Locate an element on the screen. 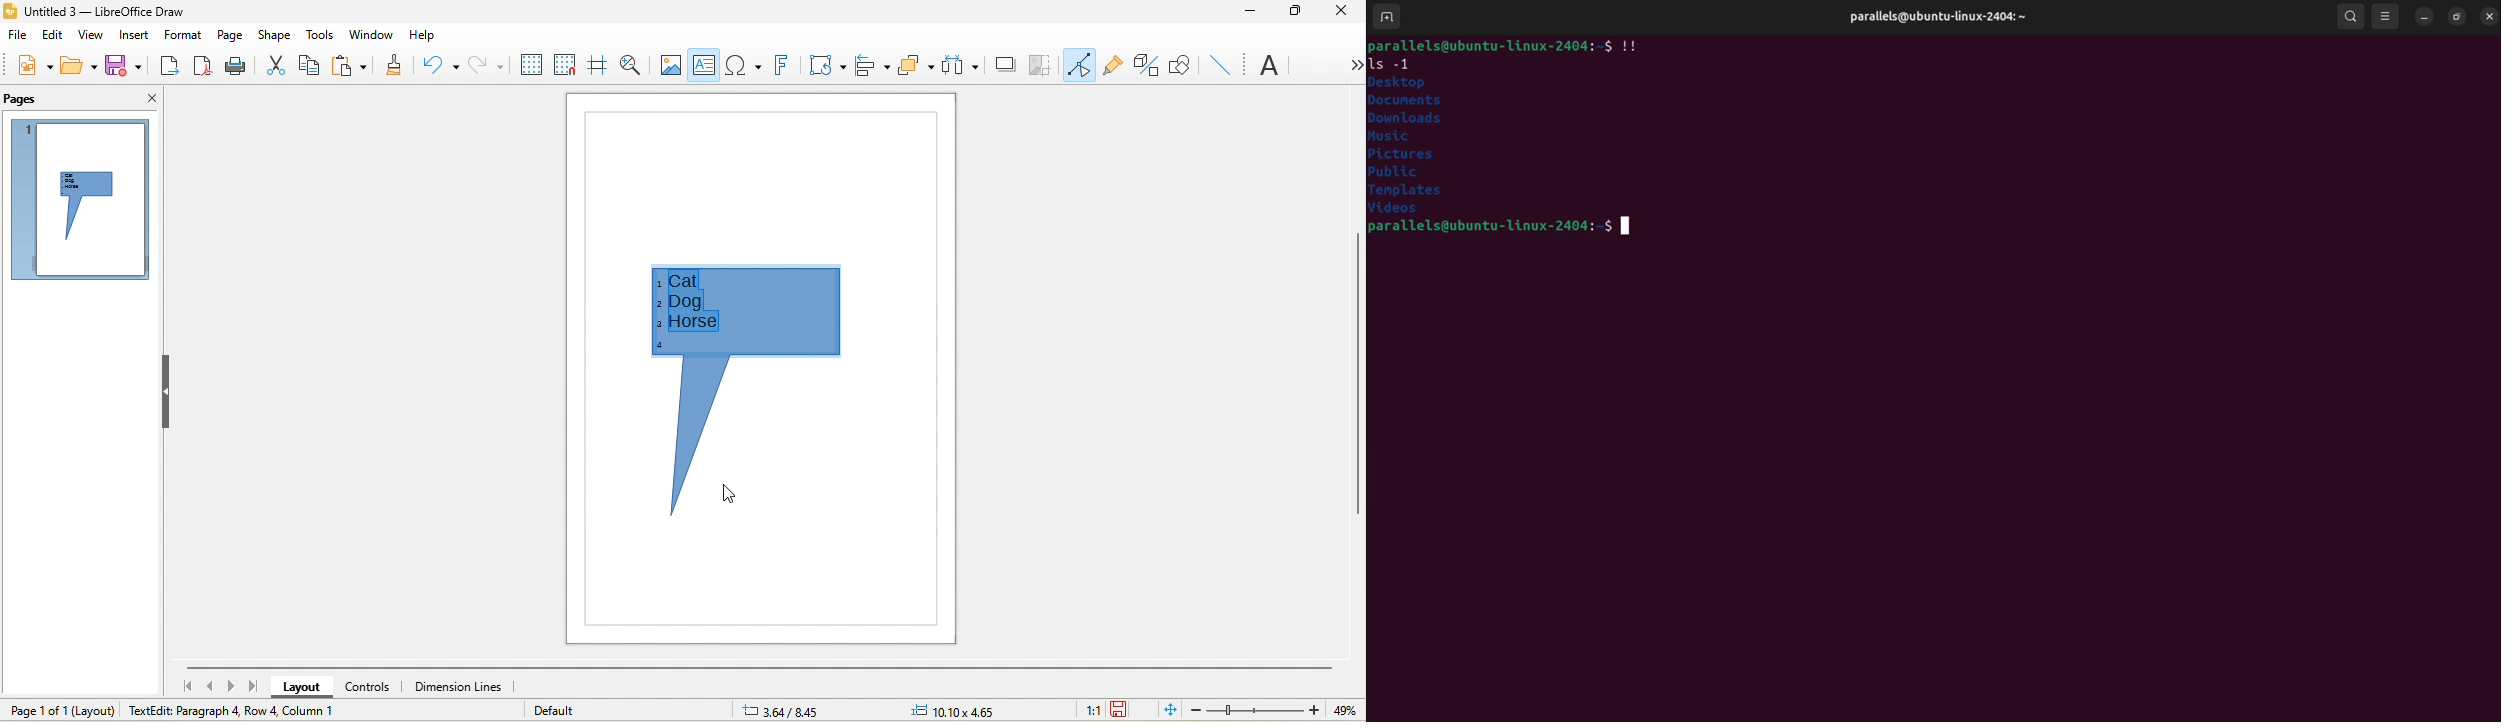  align object is located at coordinates (870, 63).